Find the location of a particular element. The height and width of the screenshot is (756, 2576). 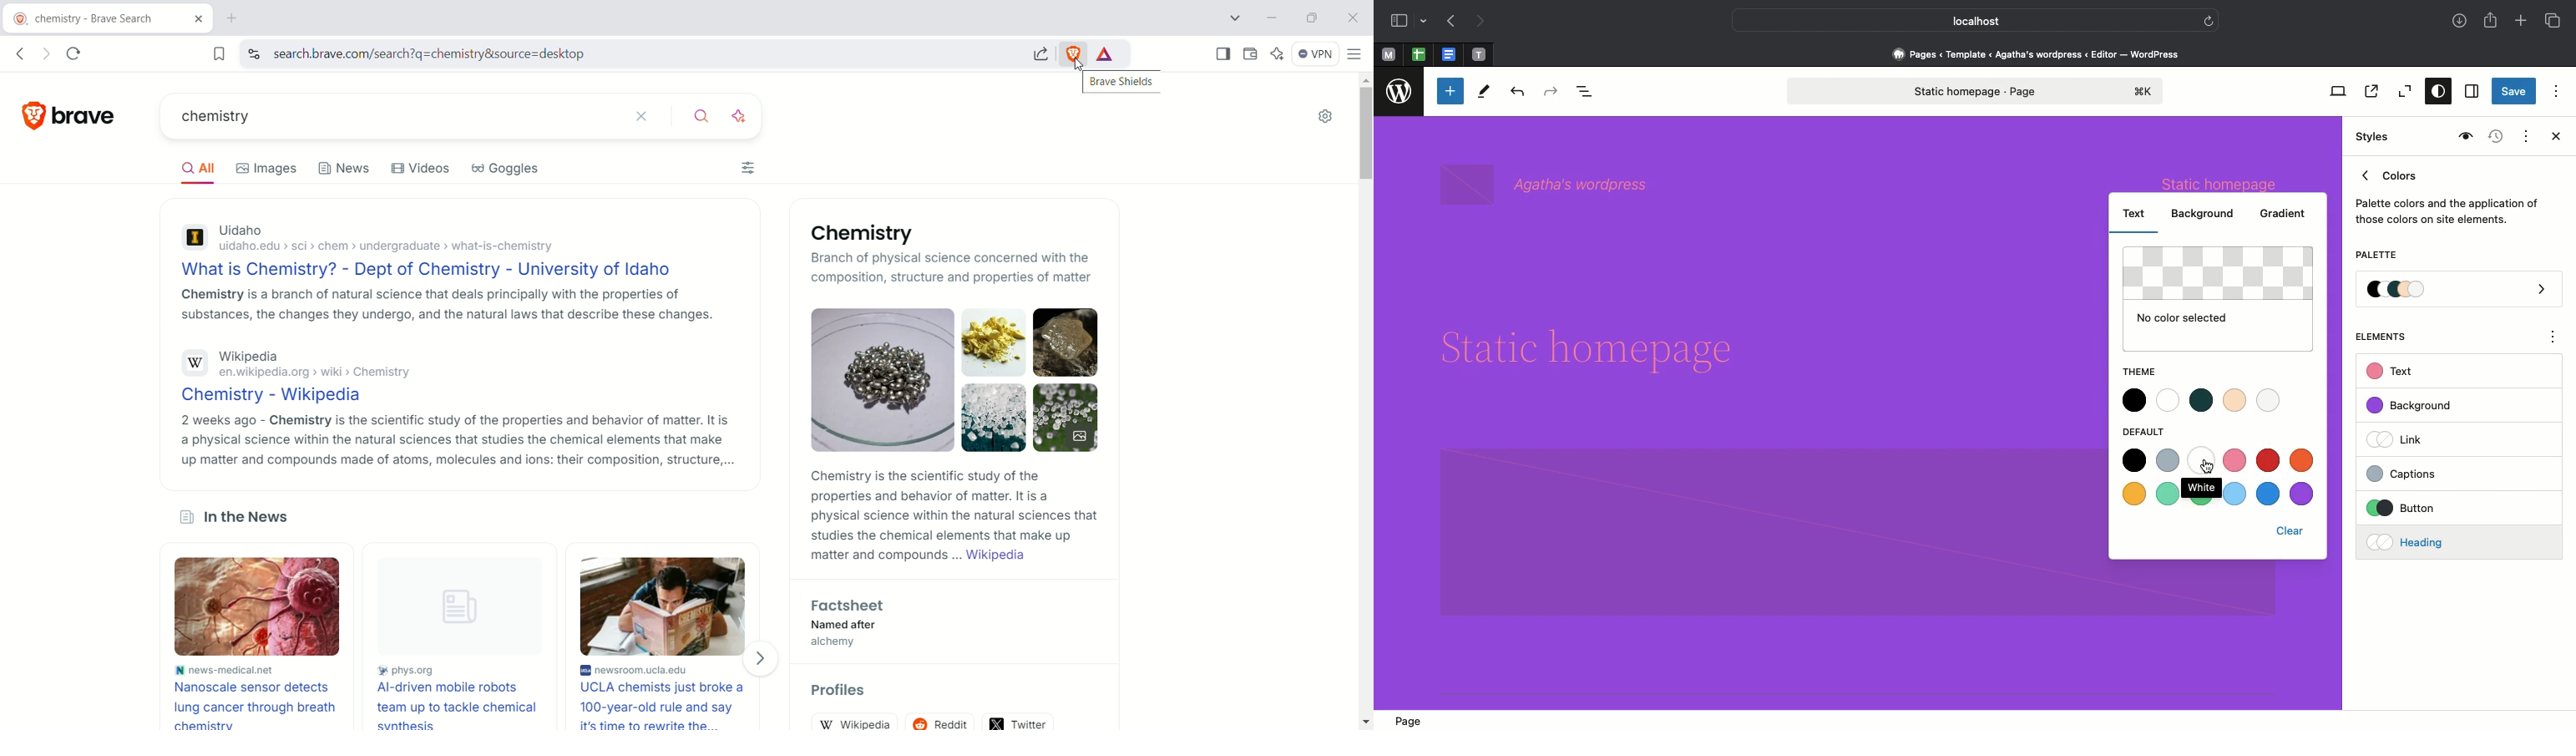

Default color is located at coordinates (2220, 474).